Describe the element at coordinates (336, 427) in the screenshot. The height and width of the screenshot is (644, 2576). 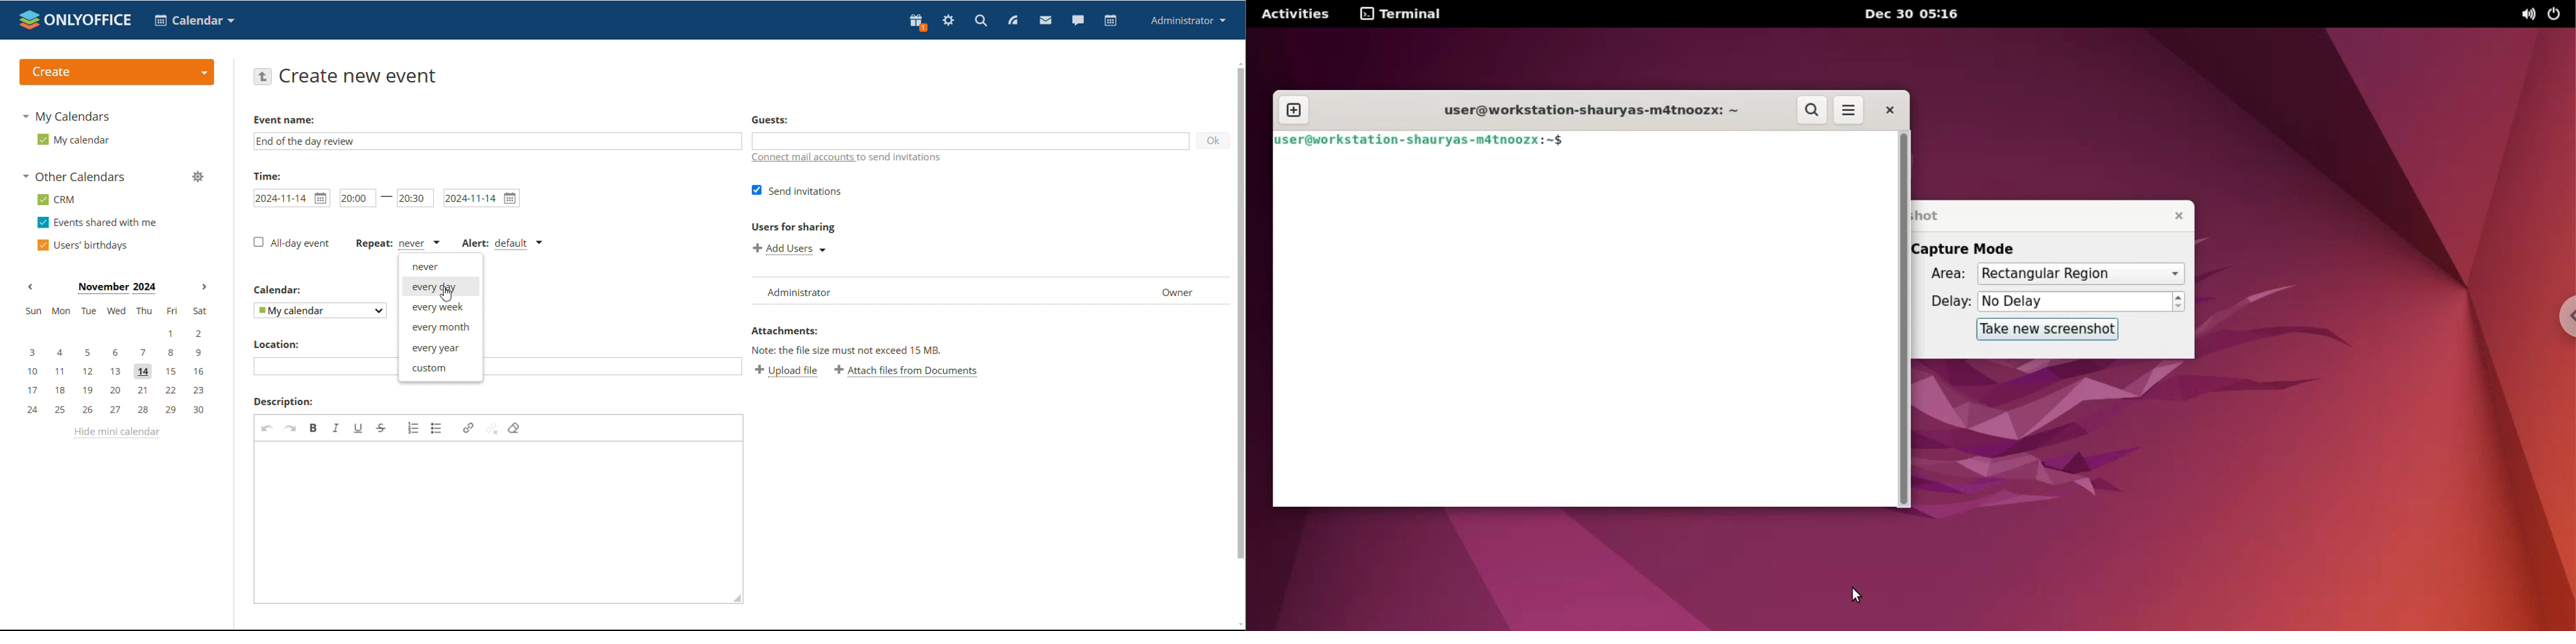
I see `italic` at that location.